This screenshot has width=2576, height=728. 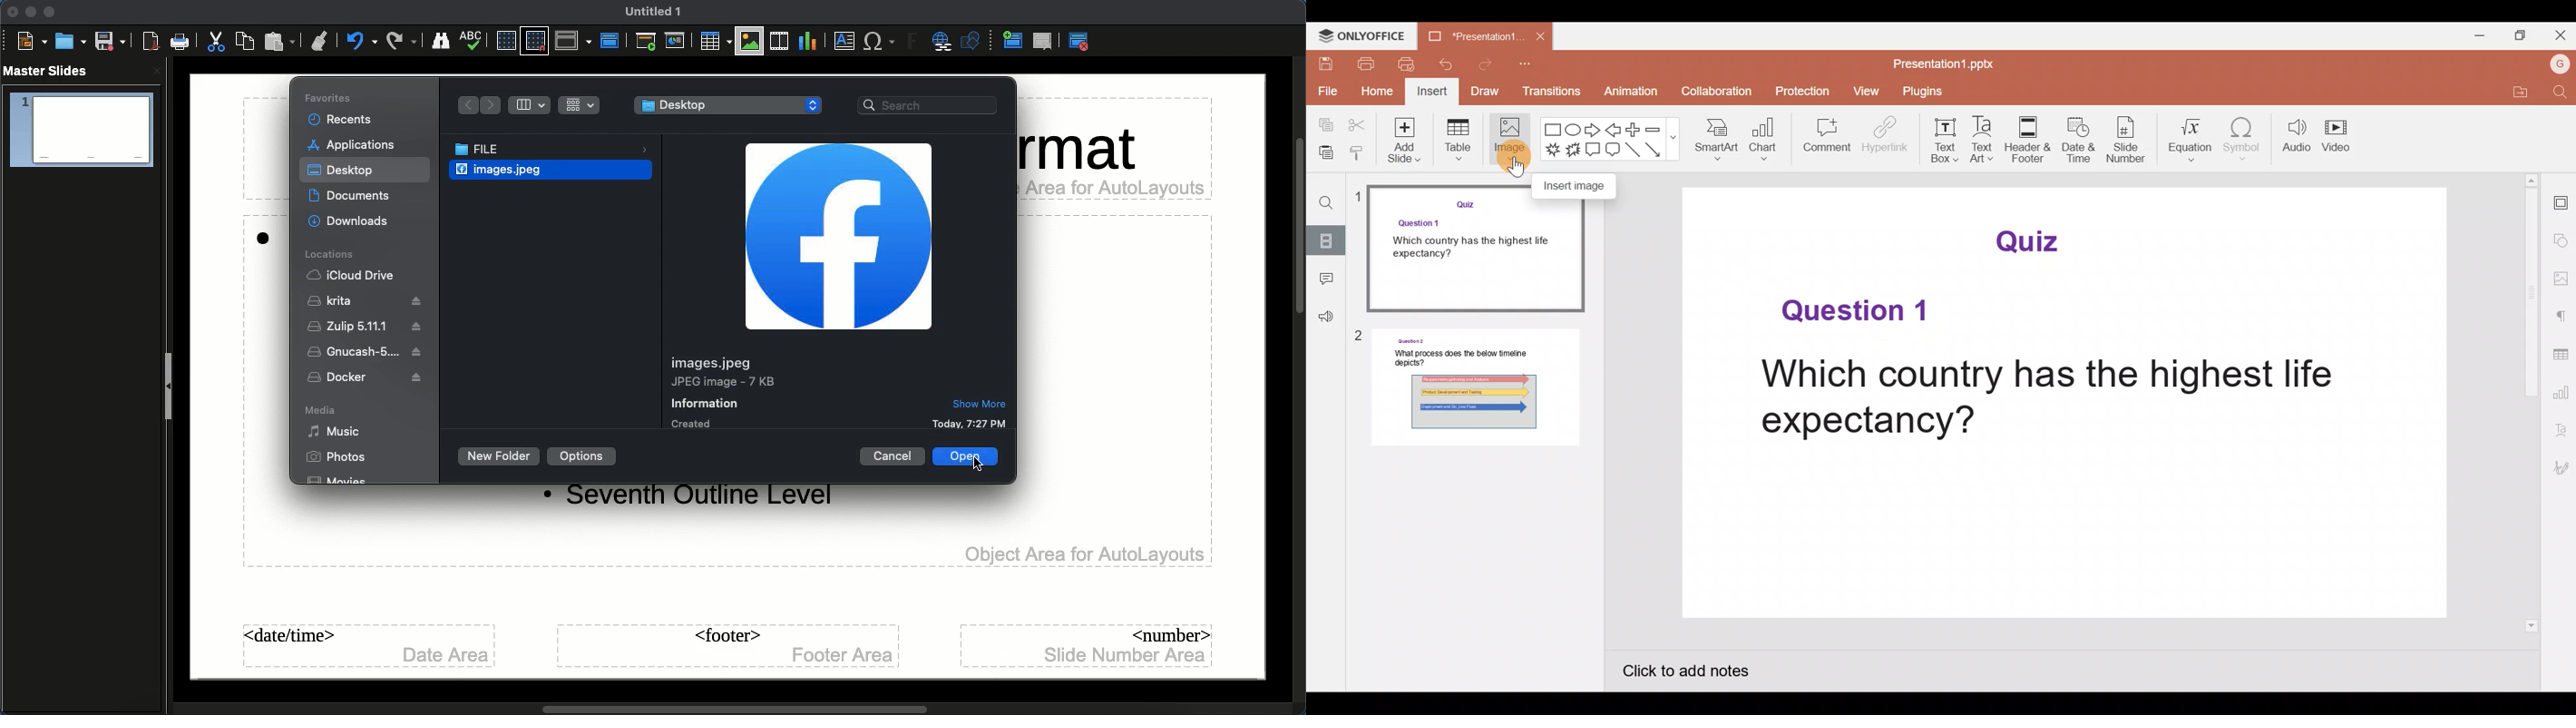 What do you see at coordinates (1533, 66) in the screenshot?
I see `Customize quick access toolbar` at bounding box center [1533, 66].